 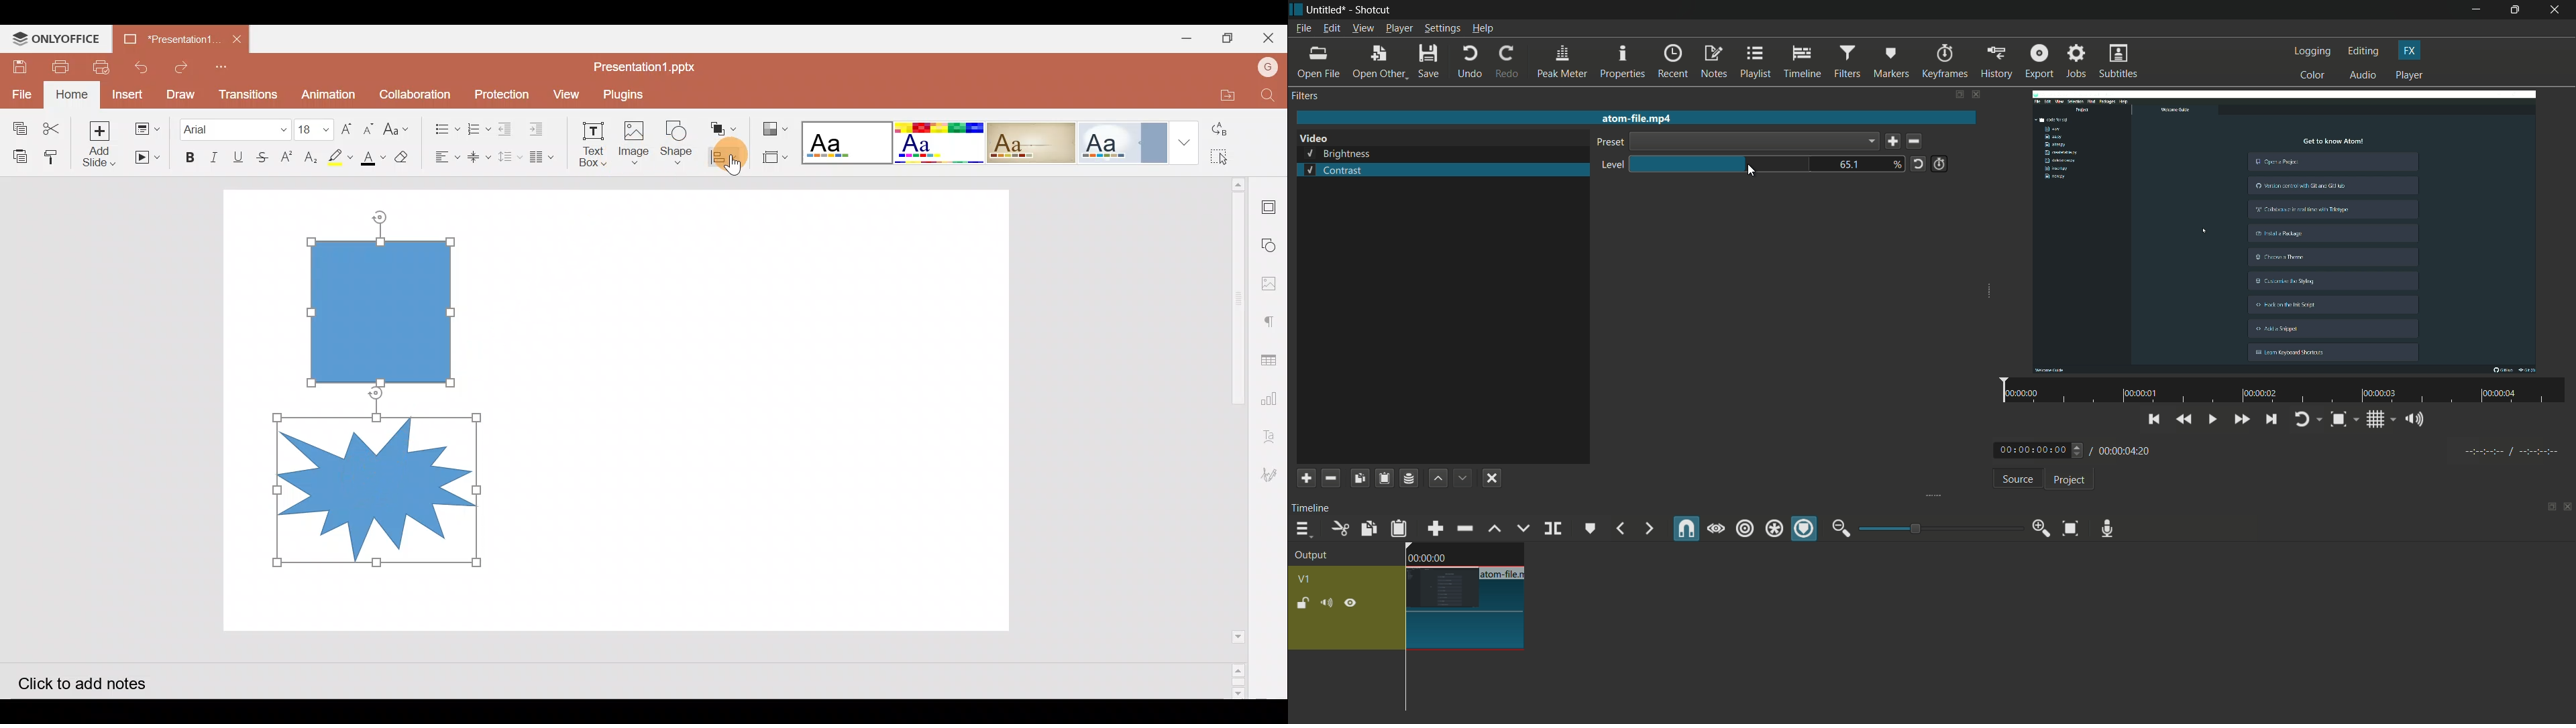 I want to click on history, so click(x=1994, y=62).